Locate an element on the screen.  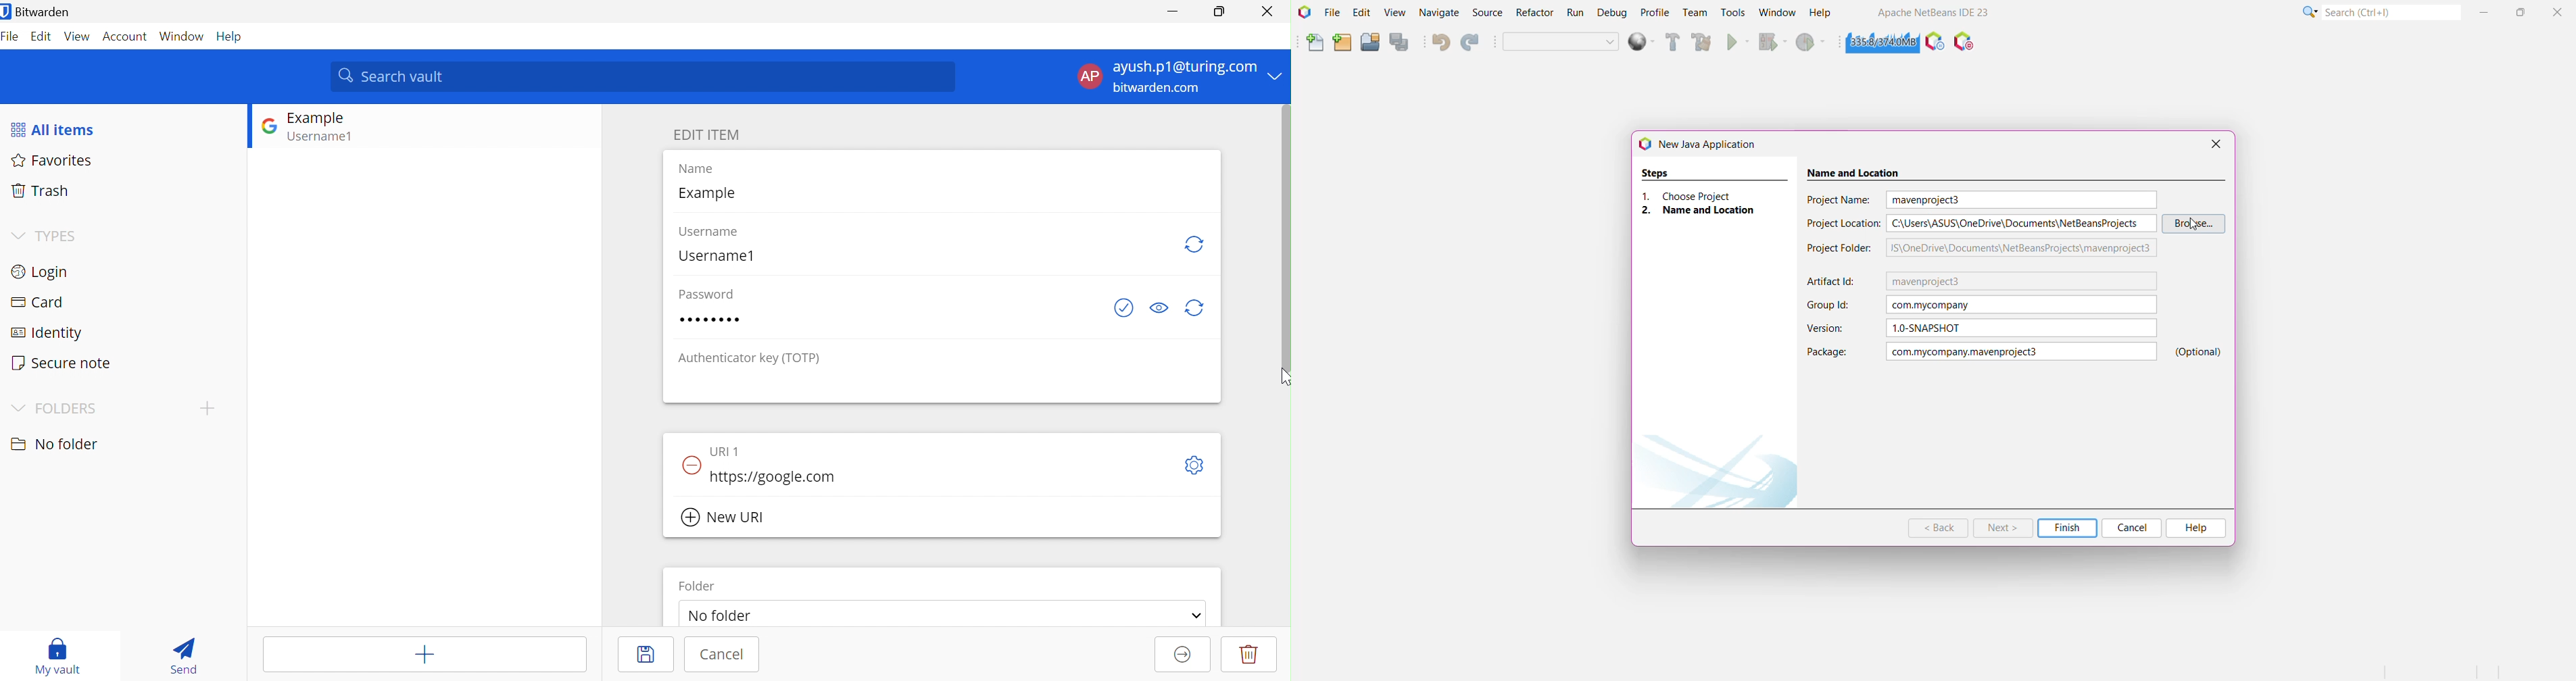
 is located at coordinates (724, 654).